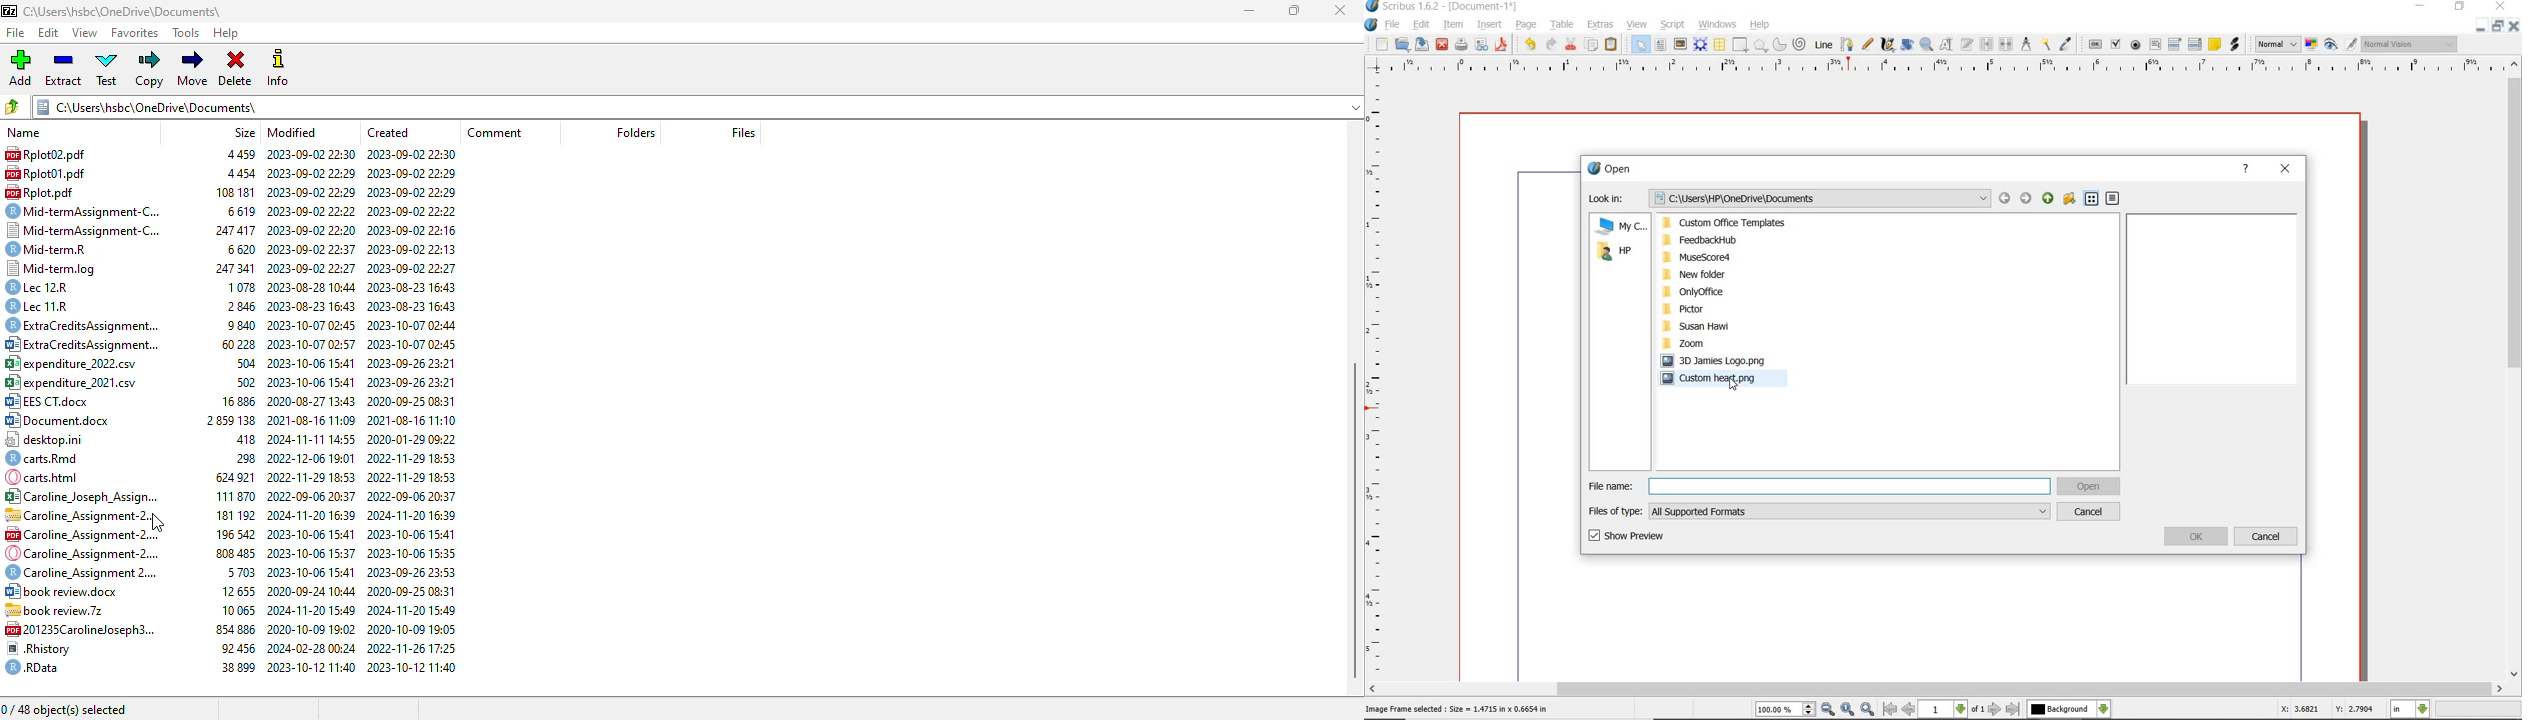  I want to click on X: 3.6821 Y: 2.7904, so click(2327, 710).